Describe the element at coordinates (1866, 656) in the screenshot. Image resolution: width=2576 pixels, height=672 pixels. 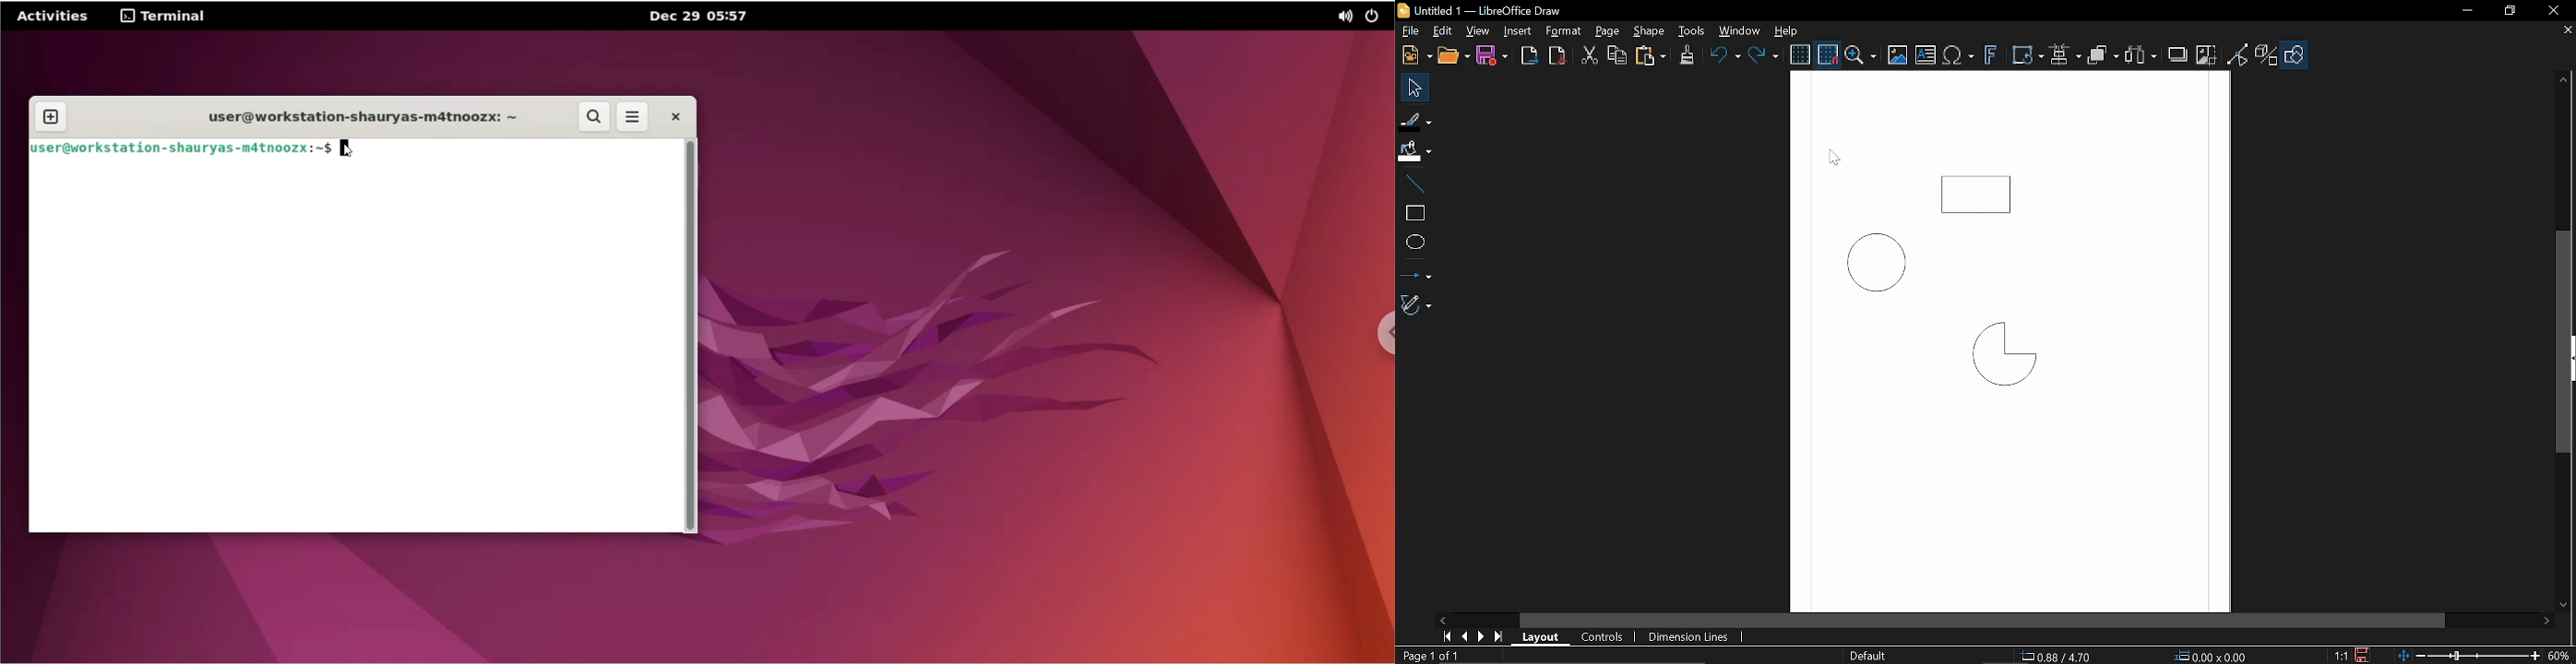
I see `Slide master name` at that location.